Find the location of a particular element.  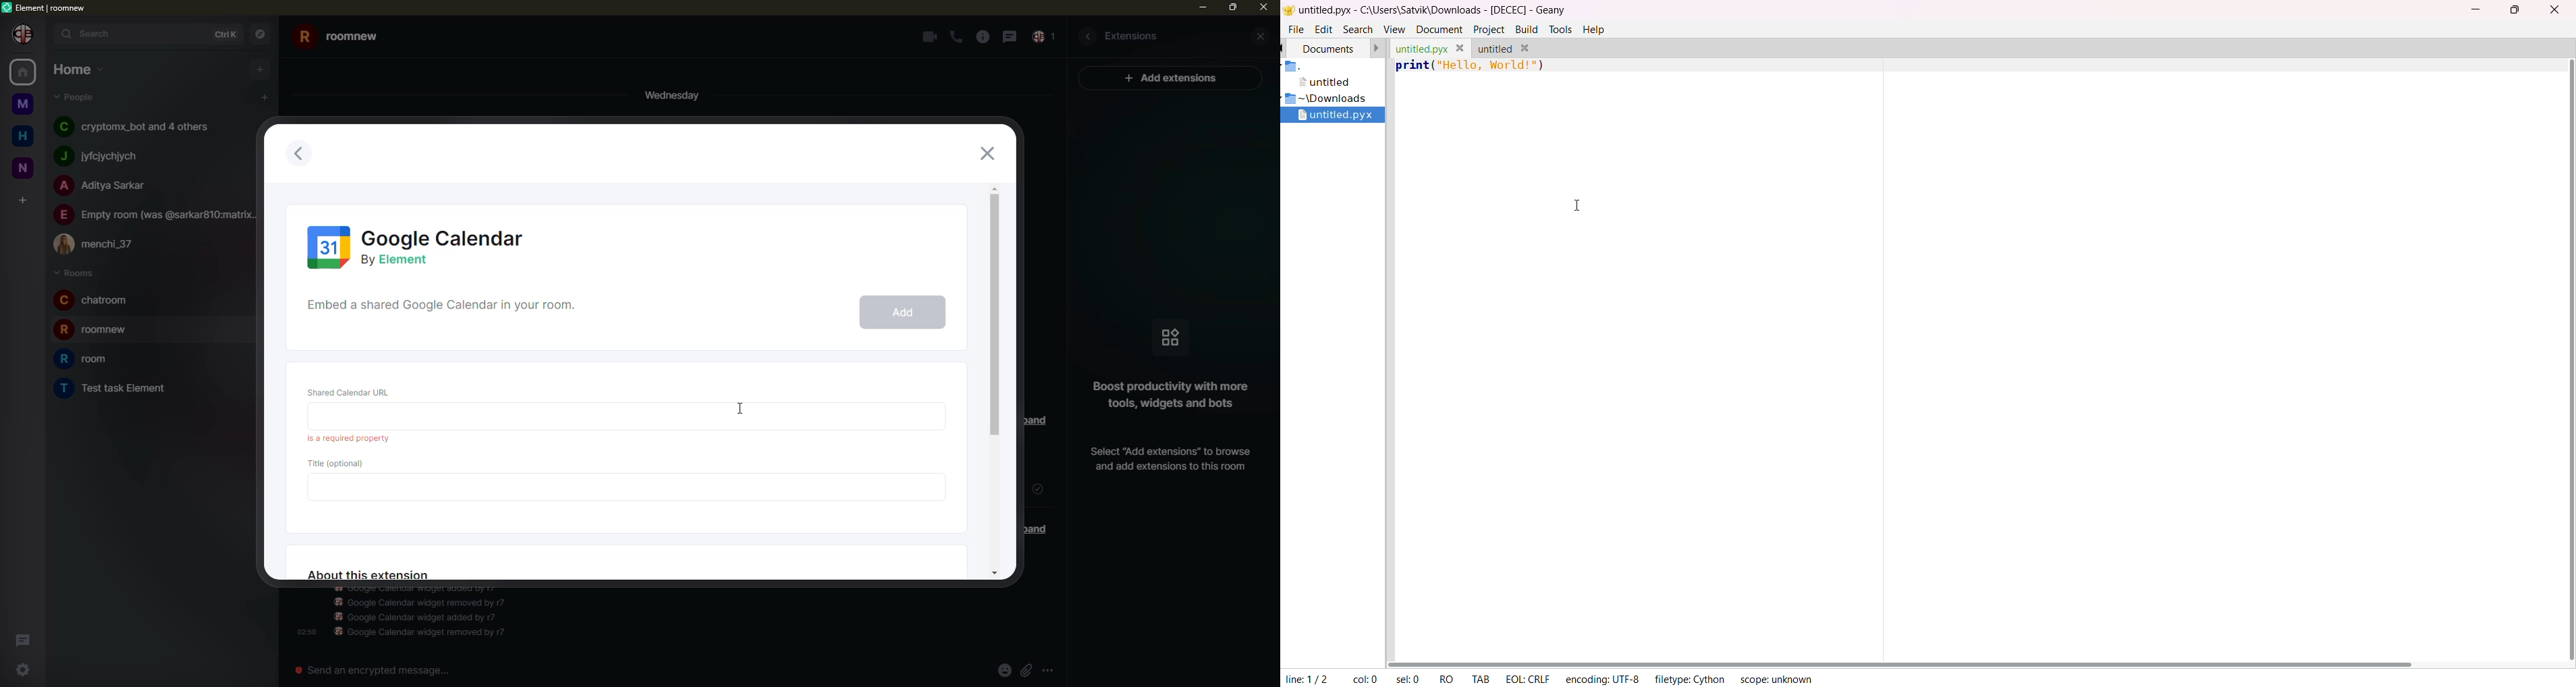

call is located at coordinates (957, 37).